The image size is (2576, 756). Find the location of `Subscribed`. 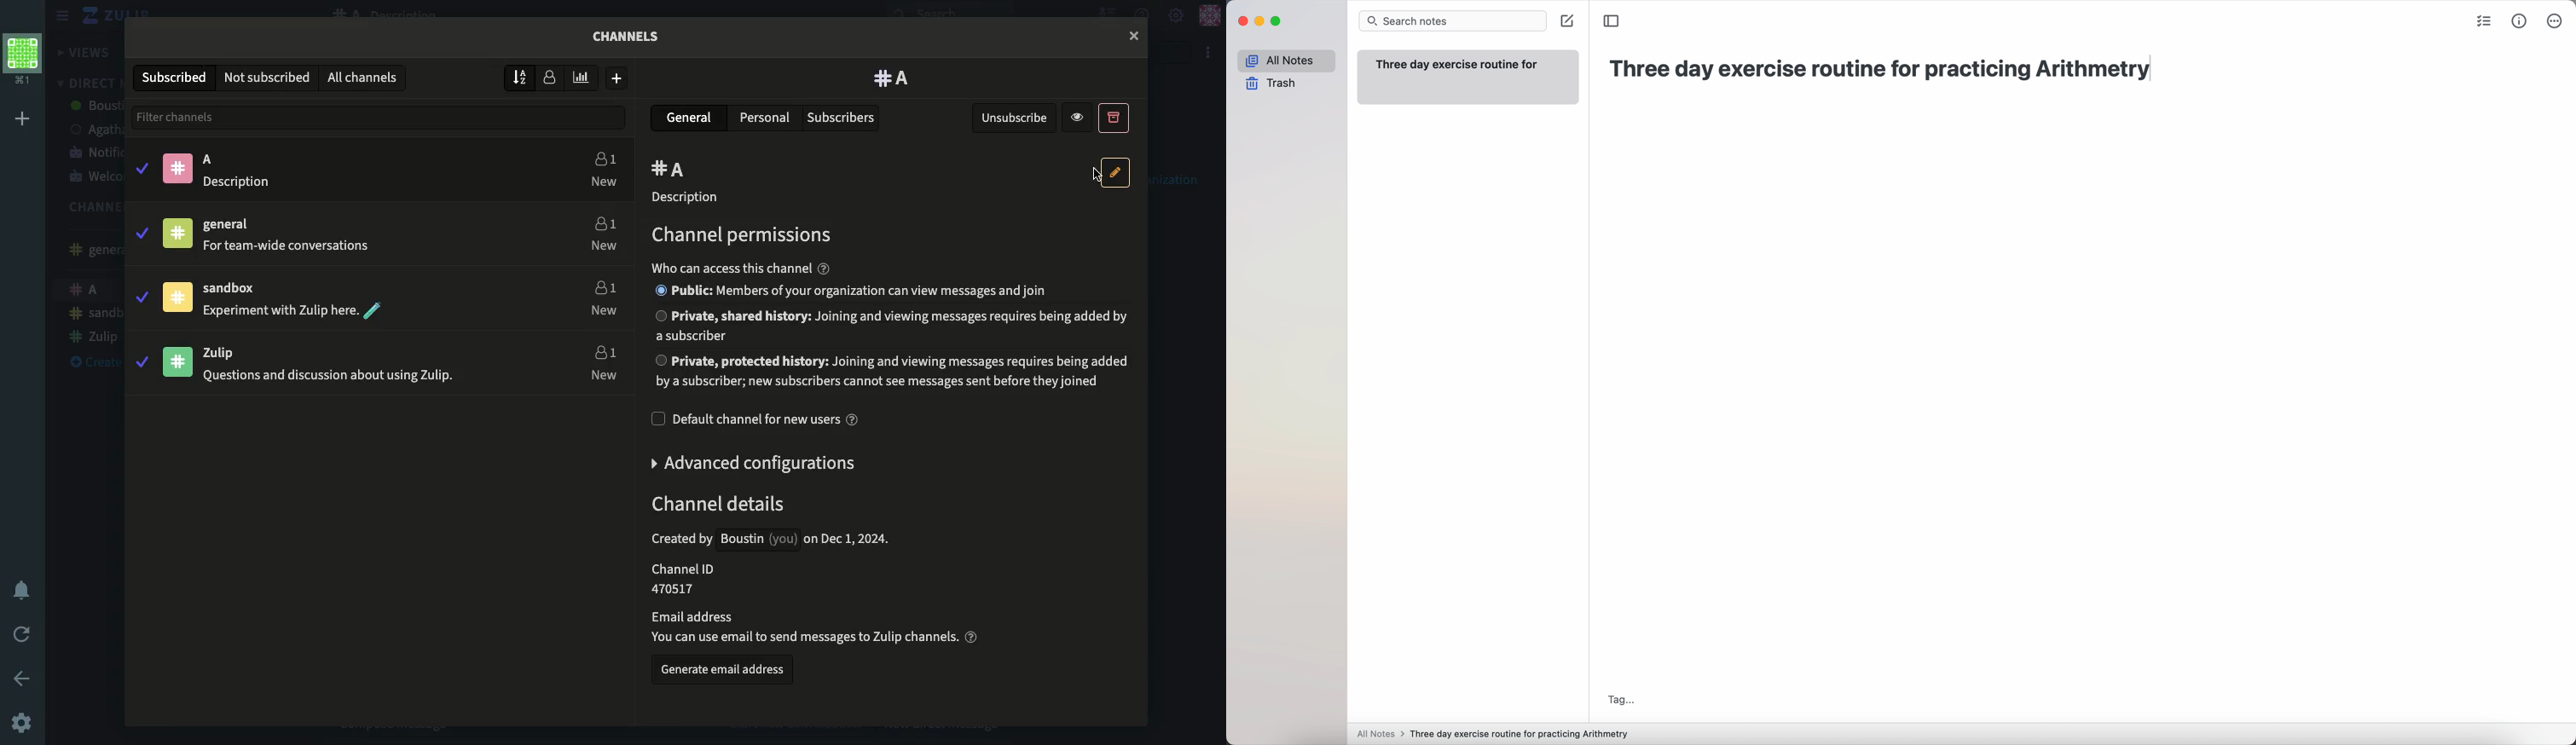

Subscribed is located at coordinates (177, 78).